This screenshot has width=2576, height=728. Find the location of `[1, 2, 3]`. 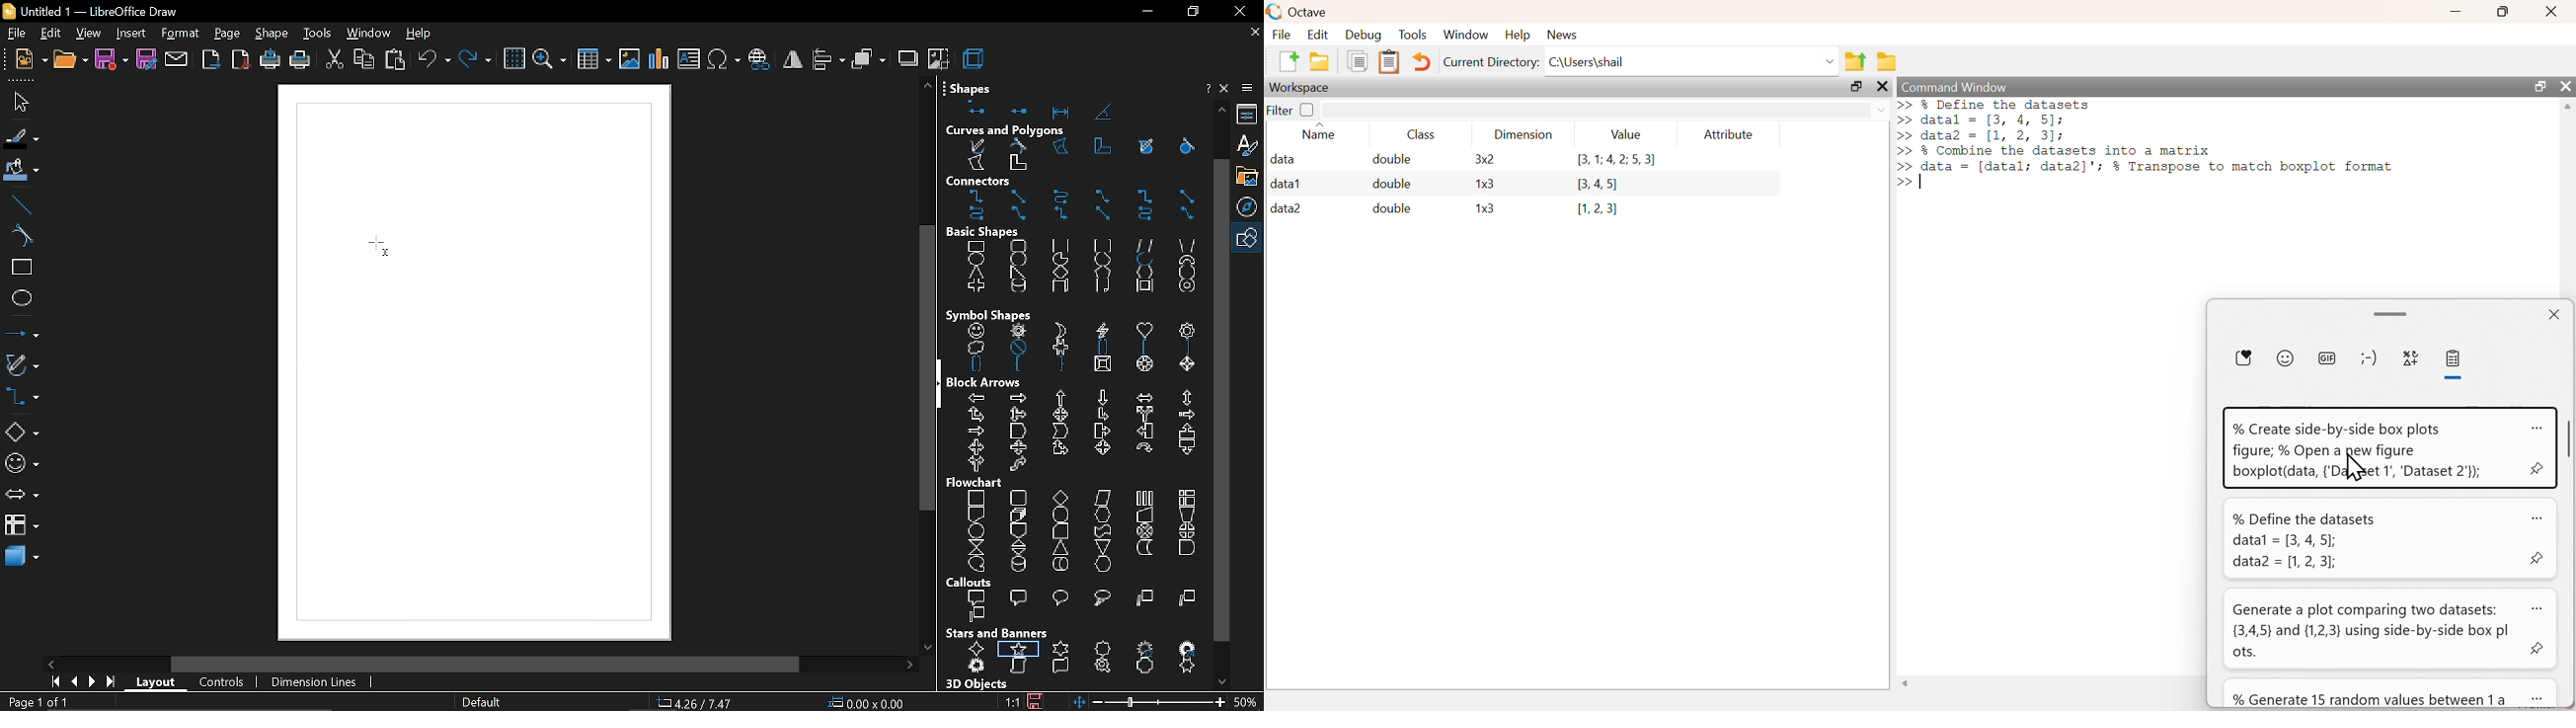

[1, 2, 3] is located at coordinates (1597, 209).